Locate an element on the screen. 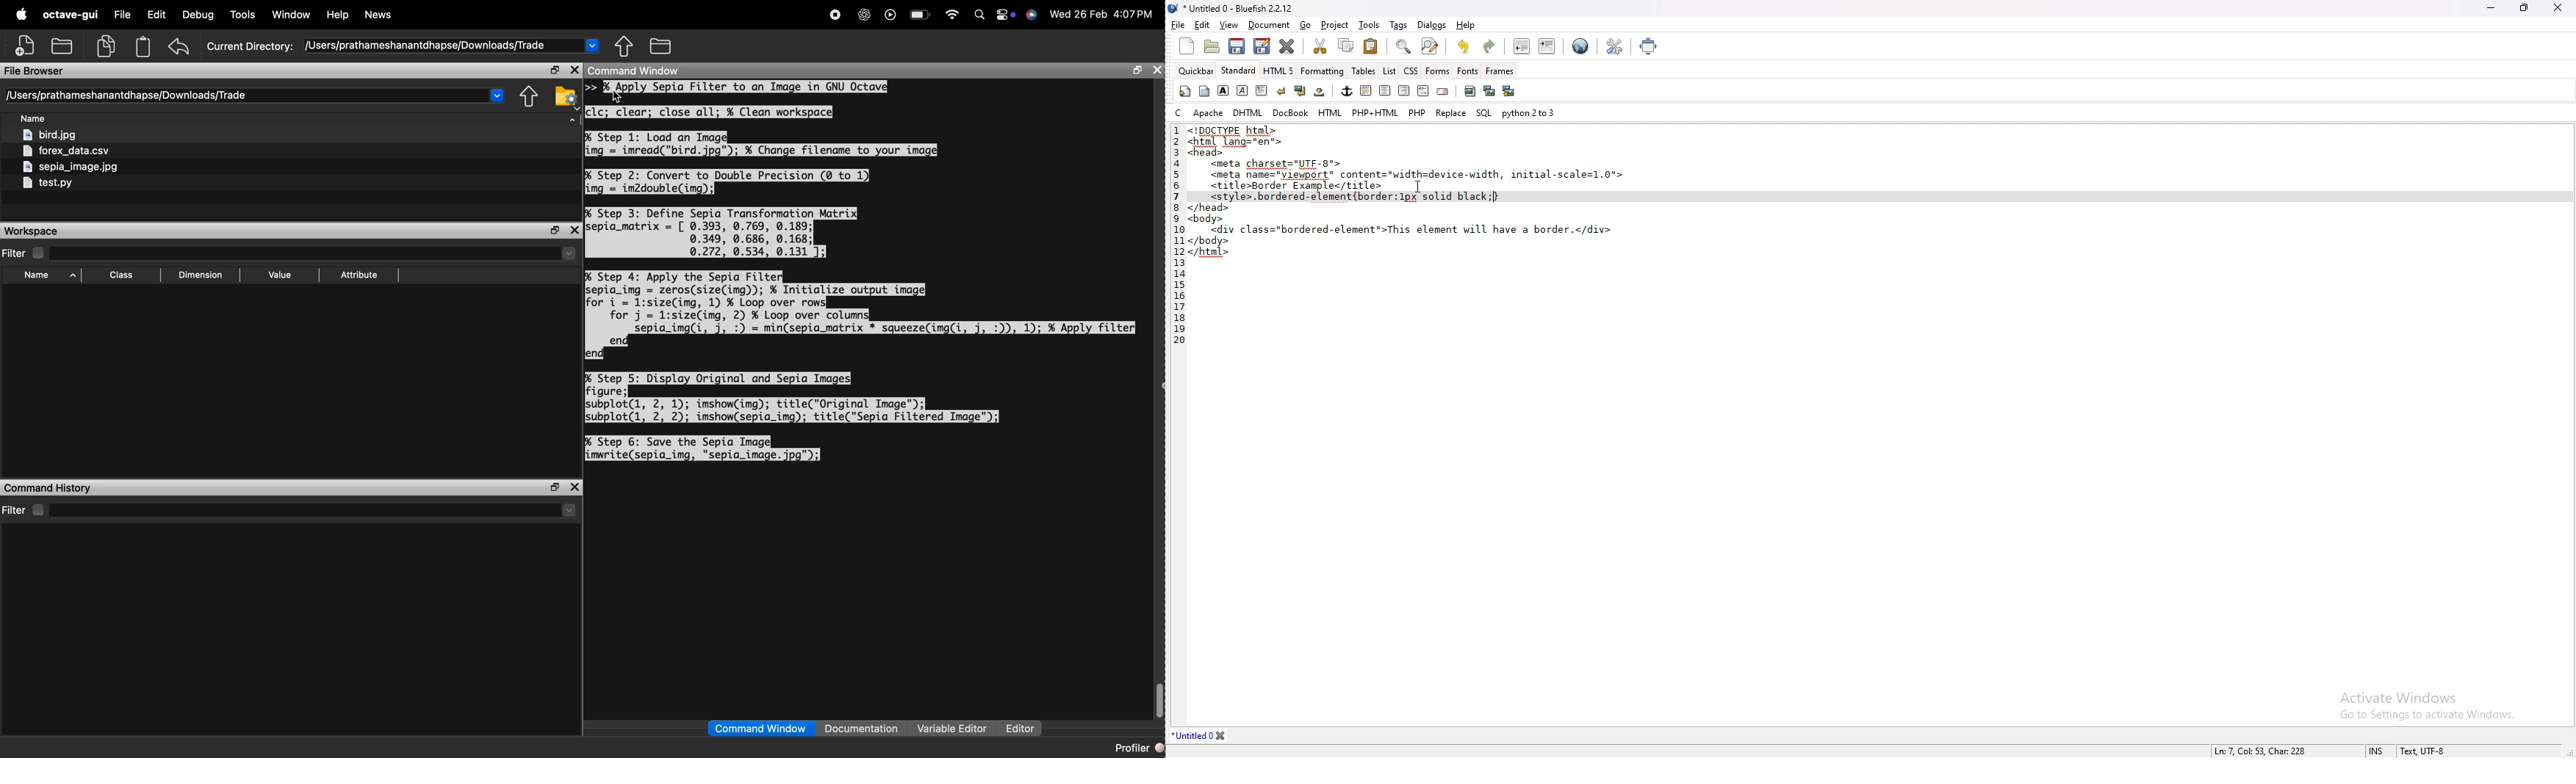  forms is located at coordinates (1438, 71).